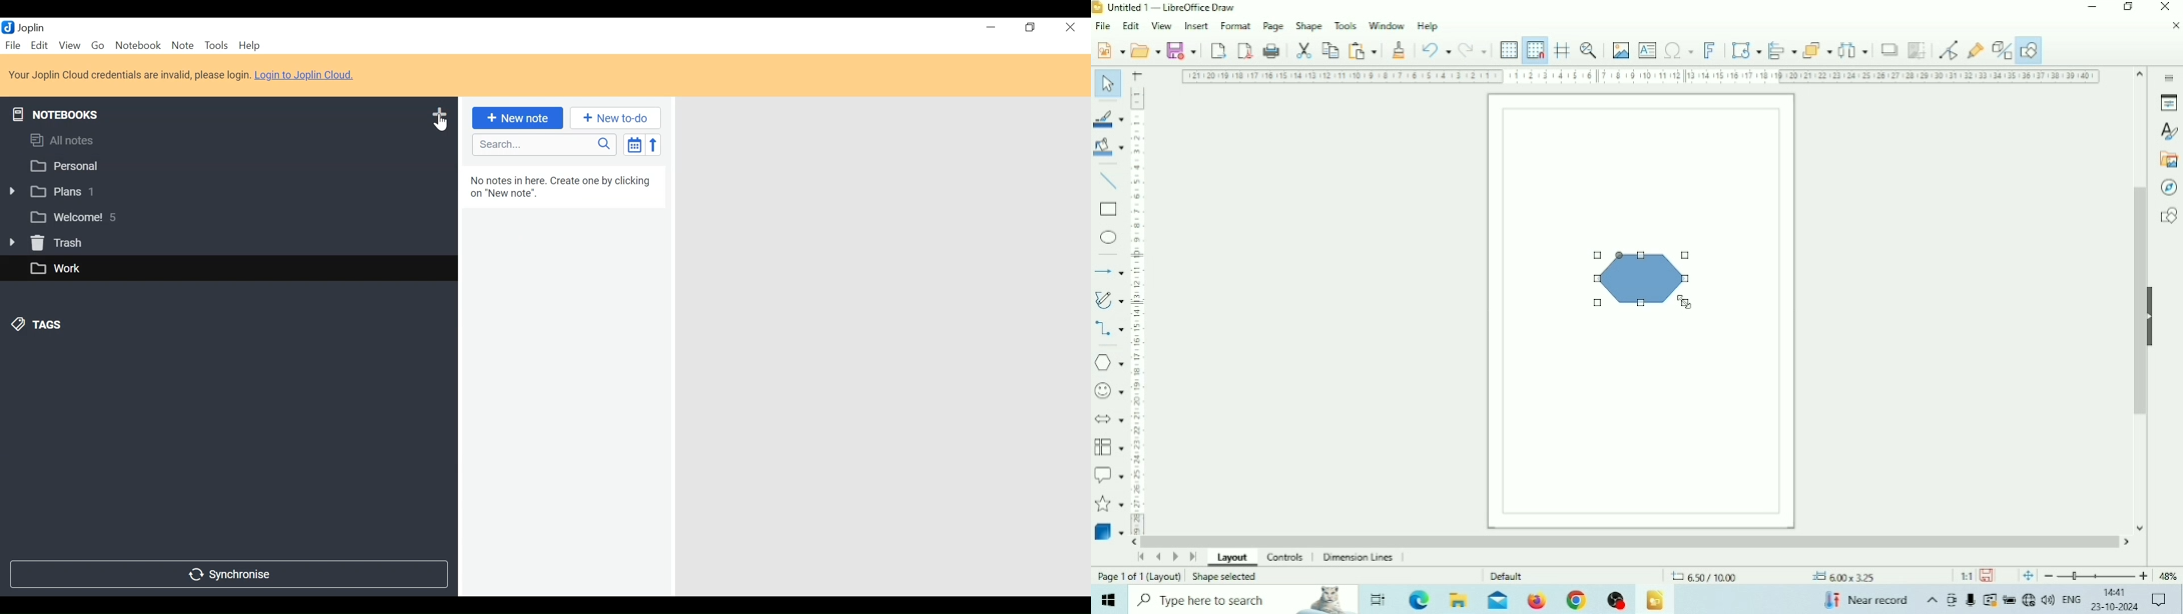 Image resolution: width=2184 pixels, height=616 pixels. What do you see at coordinates (35, 28) in the screenshot?
I see `Joplin` at bounding box center [35, 28].